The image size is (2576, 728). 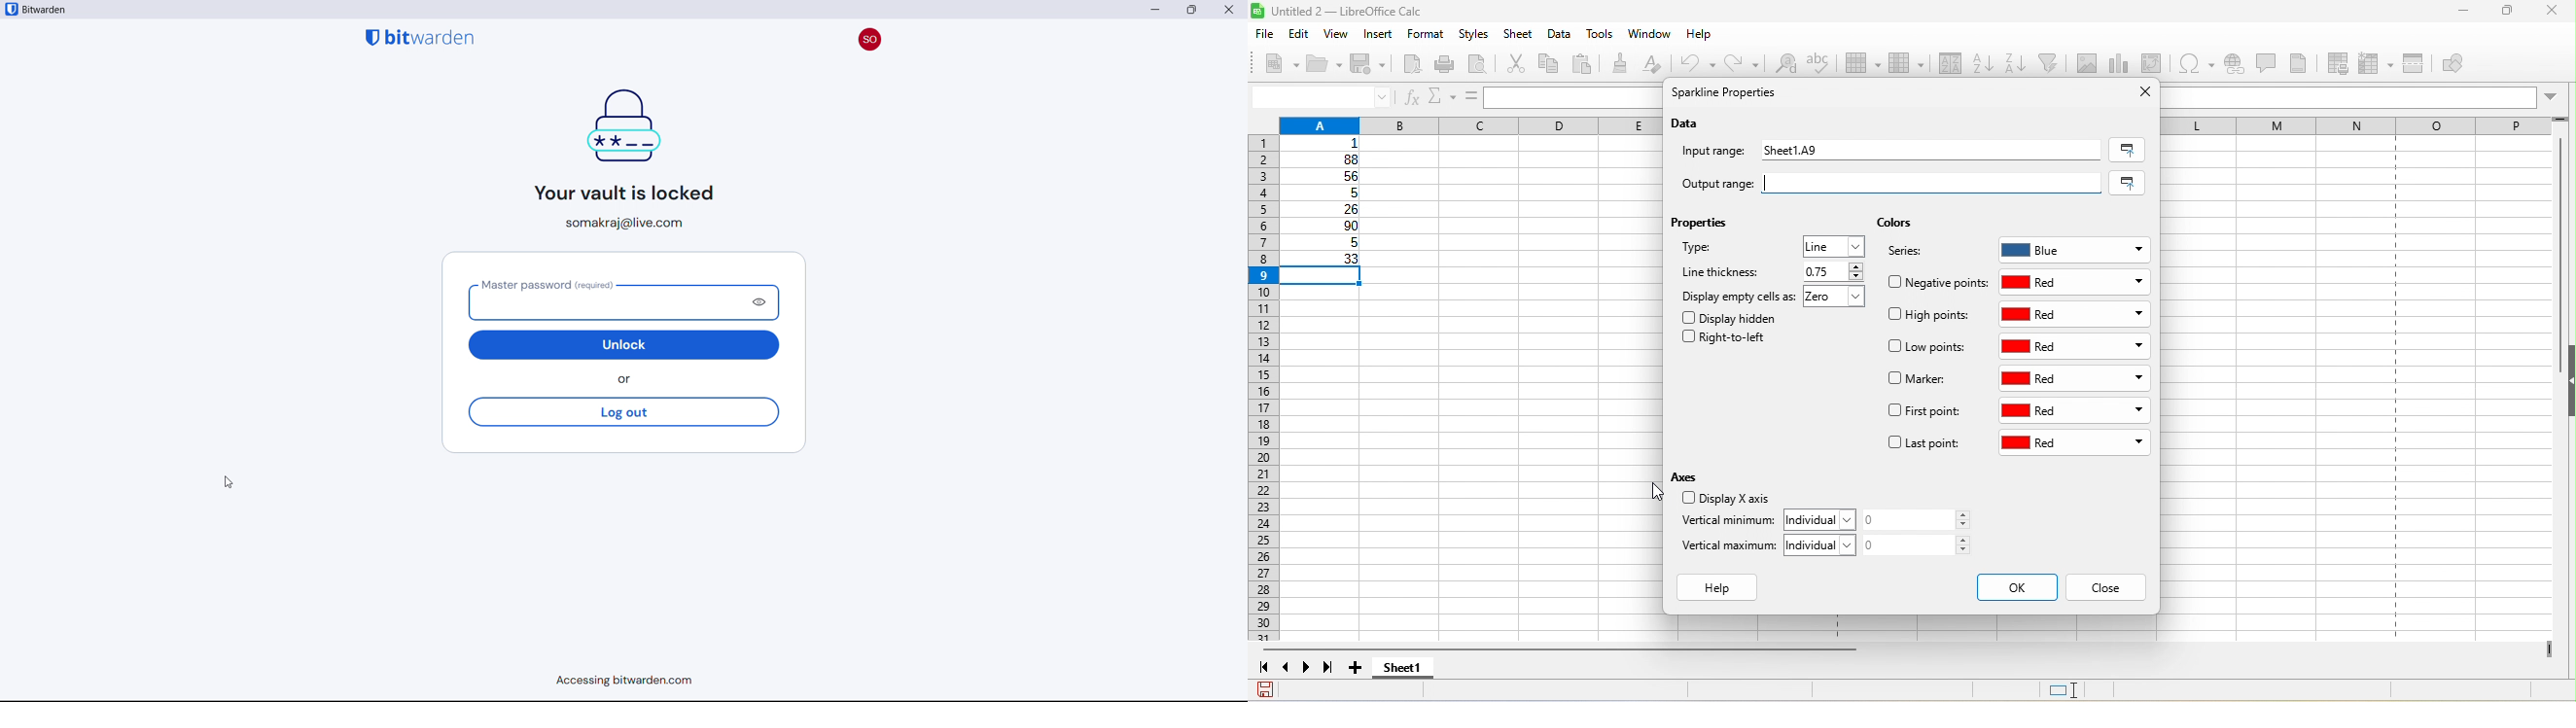 What do you see at coordinates (11, 9) in the screenshot?
I see `logo` at bounding box center [11, 9].